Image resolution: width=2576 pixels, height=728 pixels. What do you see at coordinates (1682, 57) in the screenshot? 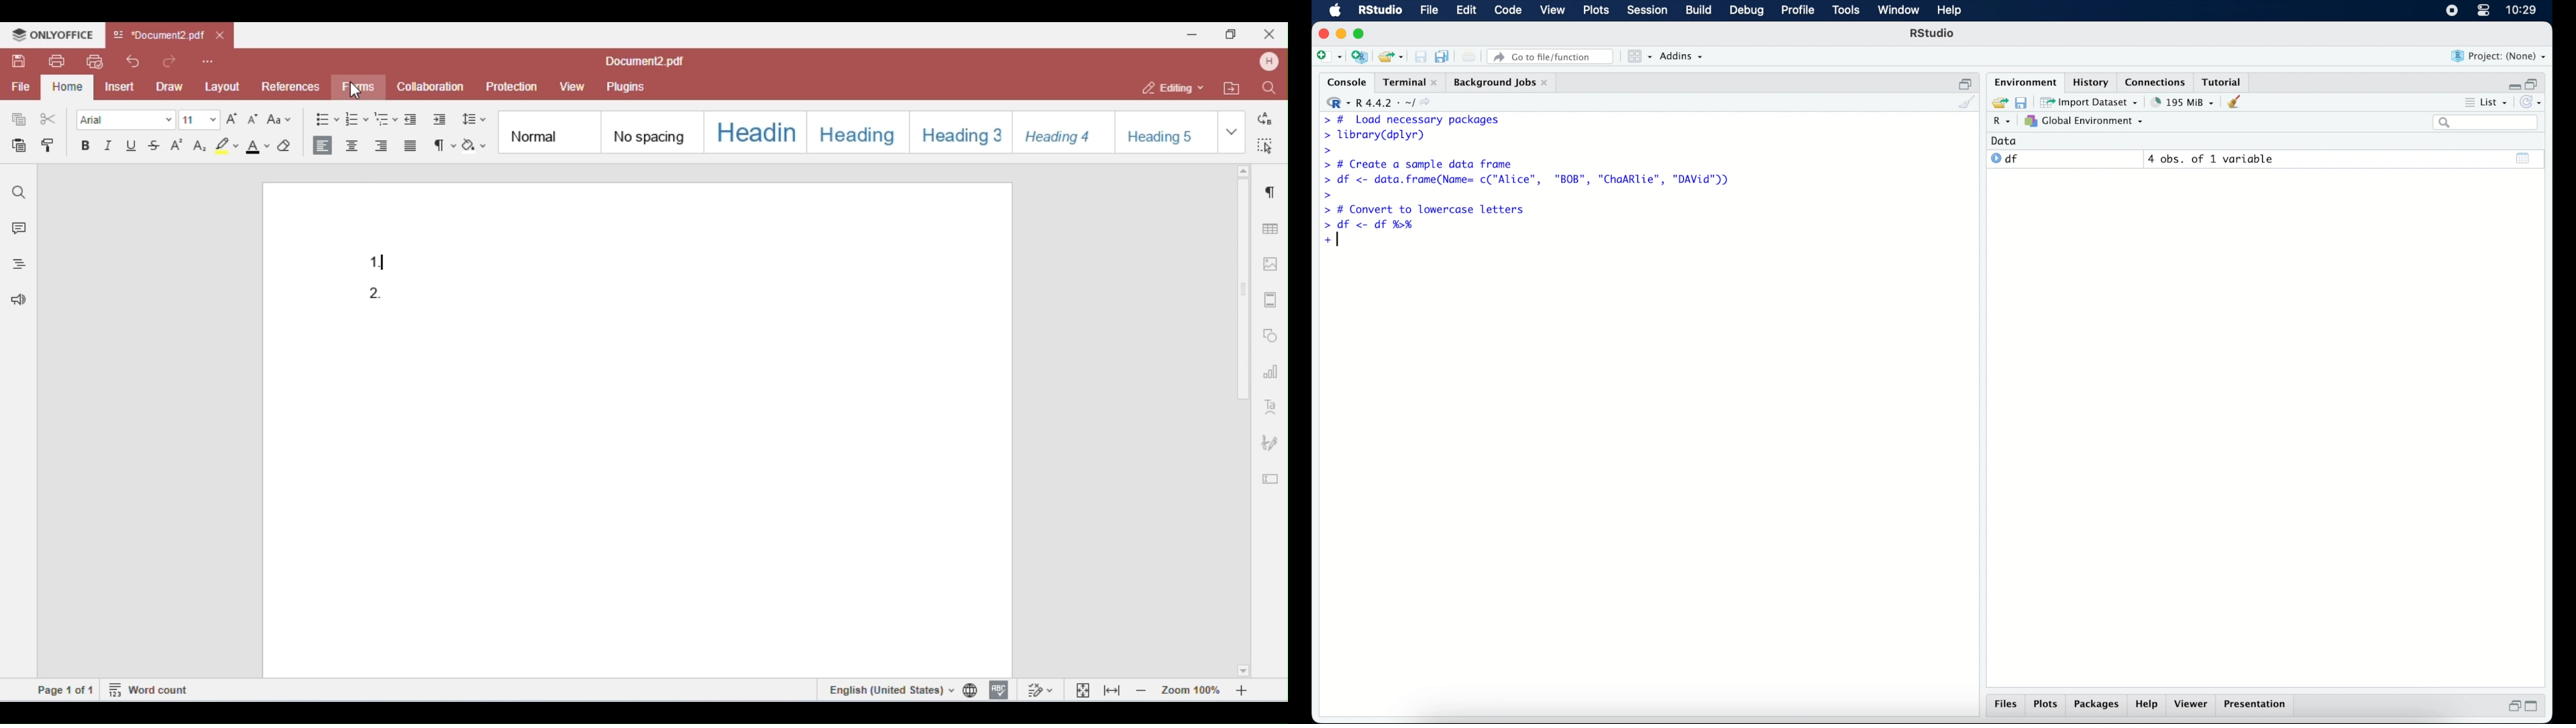
I see `addins` at bounding box center [1682, 57].